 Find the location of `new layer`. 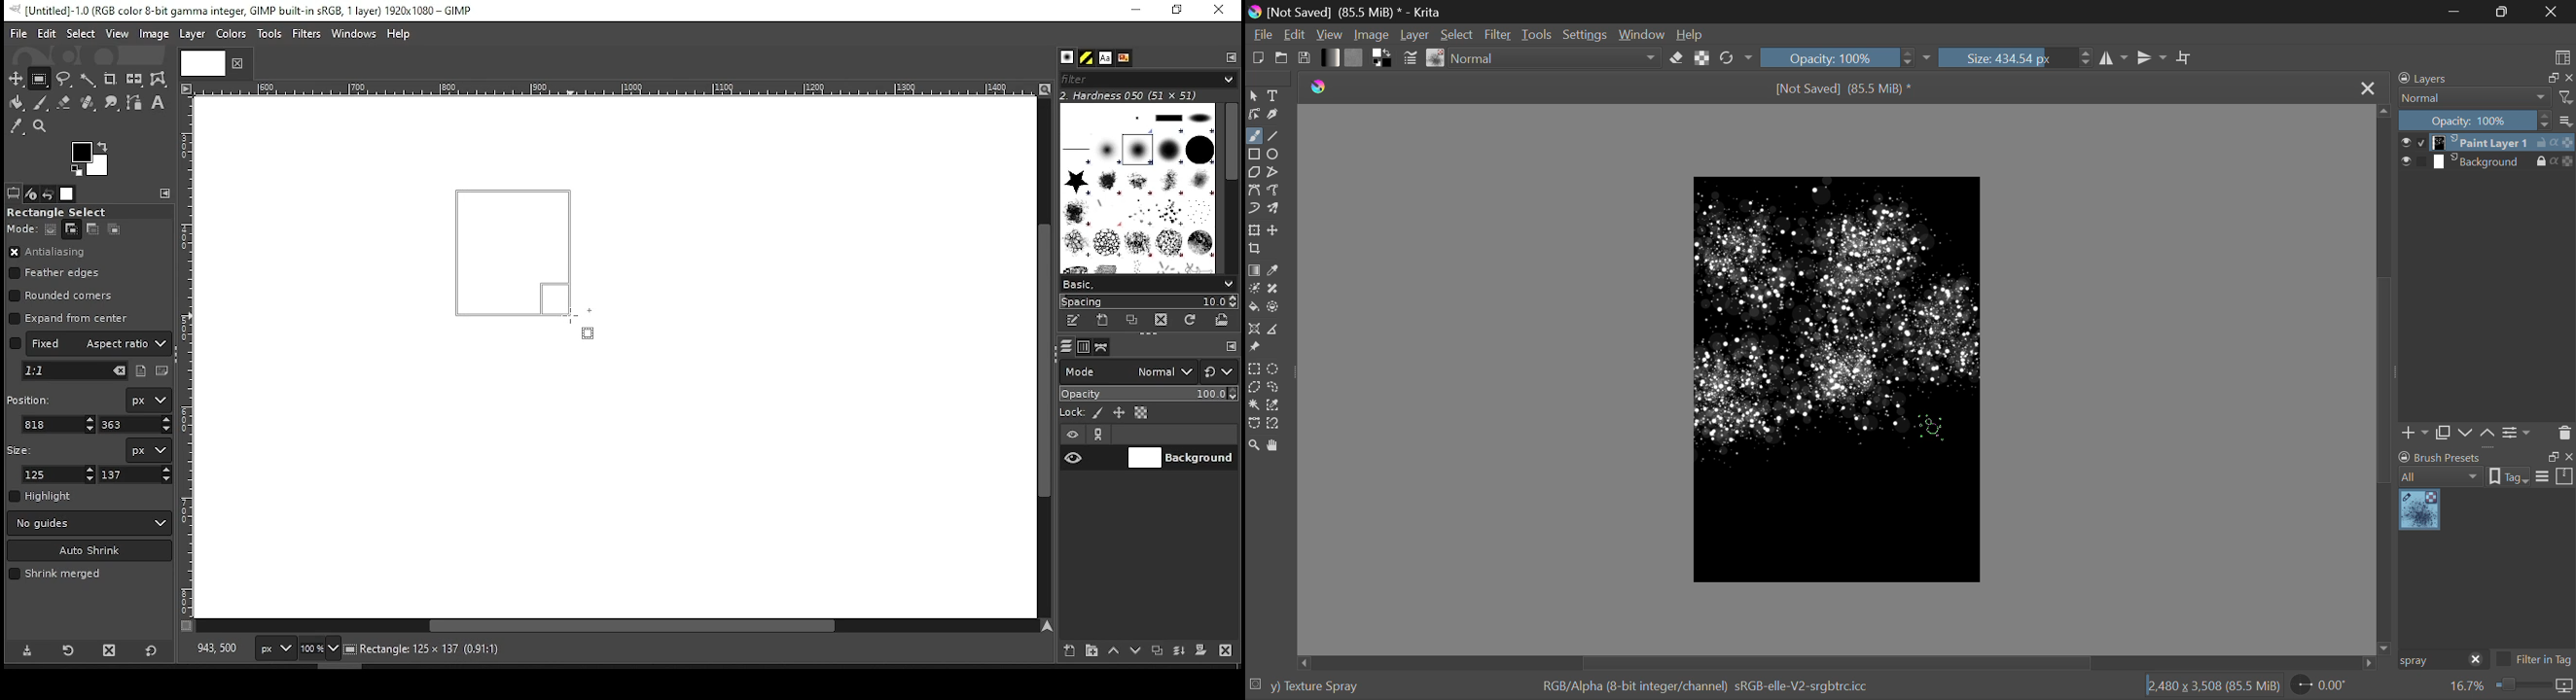

new layer is located at coordinates (1065, 648).